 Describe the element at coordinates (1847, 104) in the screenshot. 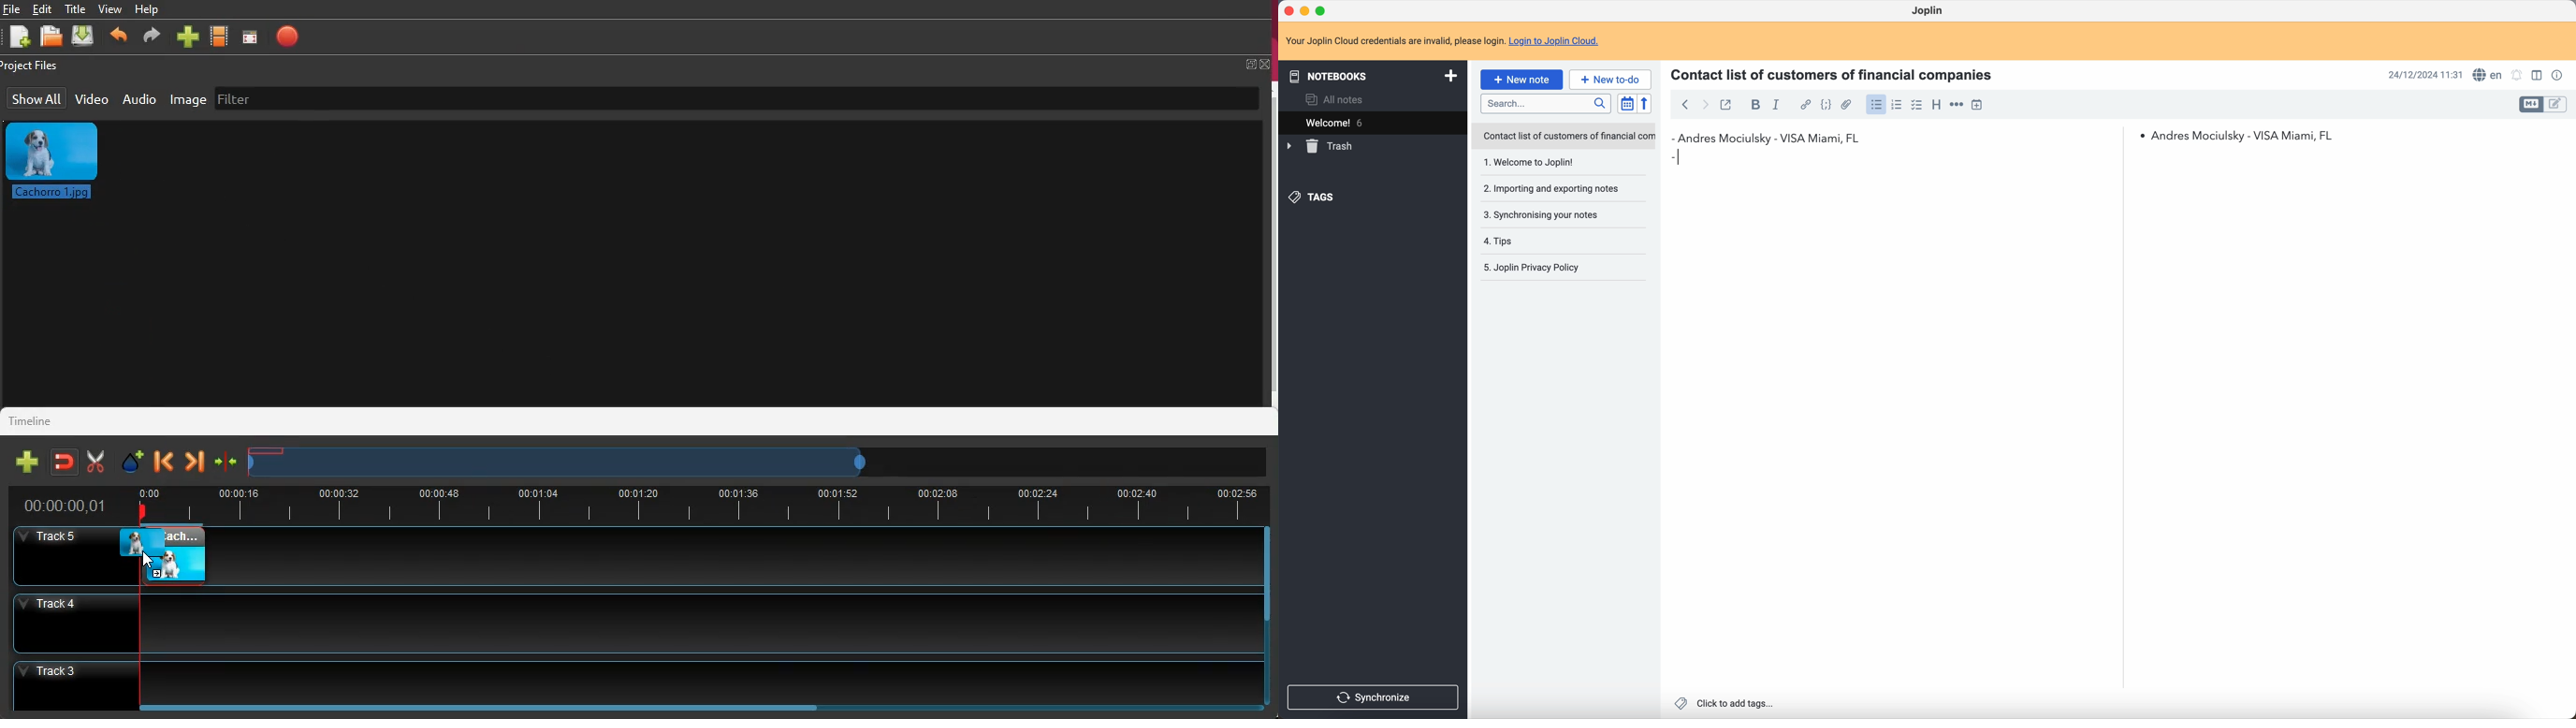

I see `attach file` at that location.